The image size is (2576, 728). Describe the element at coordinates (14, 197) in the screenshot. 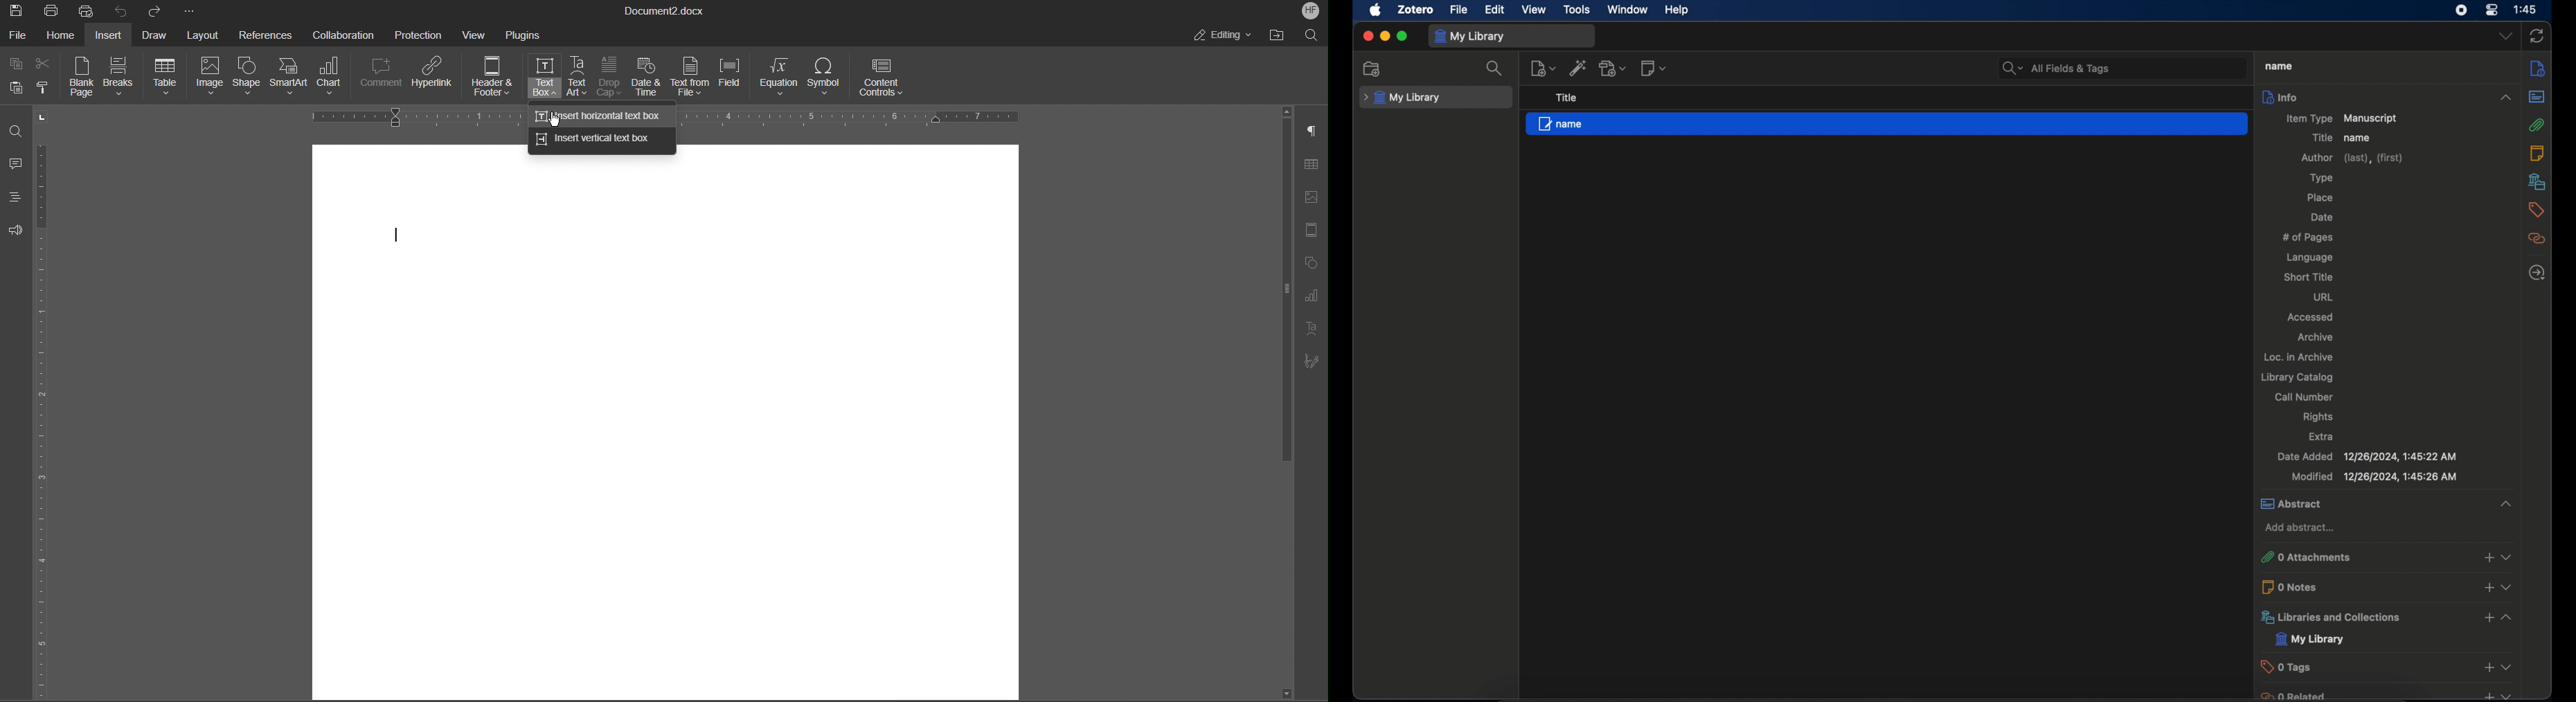

I see `Headings` at that location.